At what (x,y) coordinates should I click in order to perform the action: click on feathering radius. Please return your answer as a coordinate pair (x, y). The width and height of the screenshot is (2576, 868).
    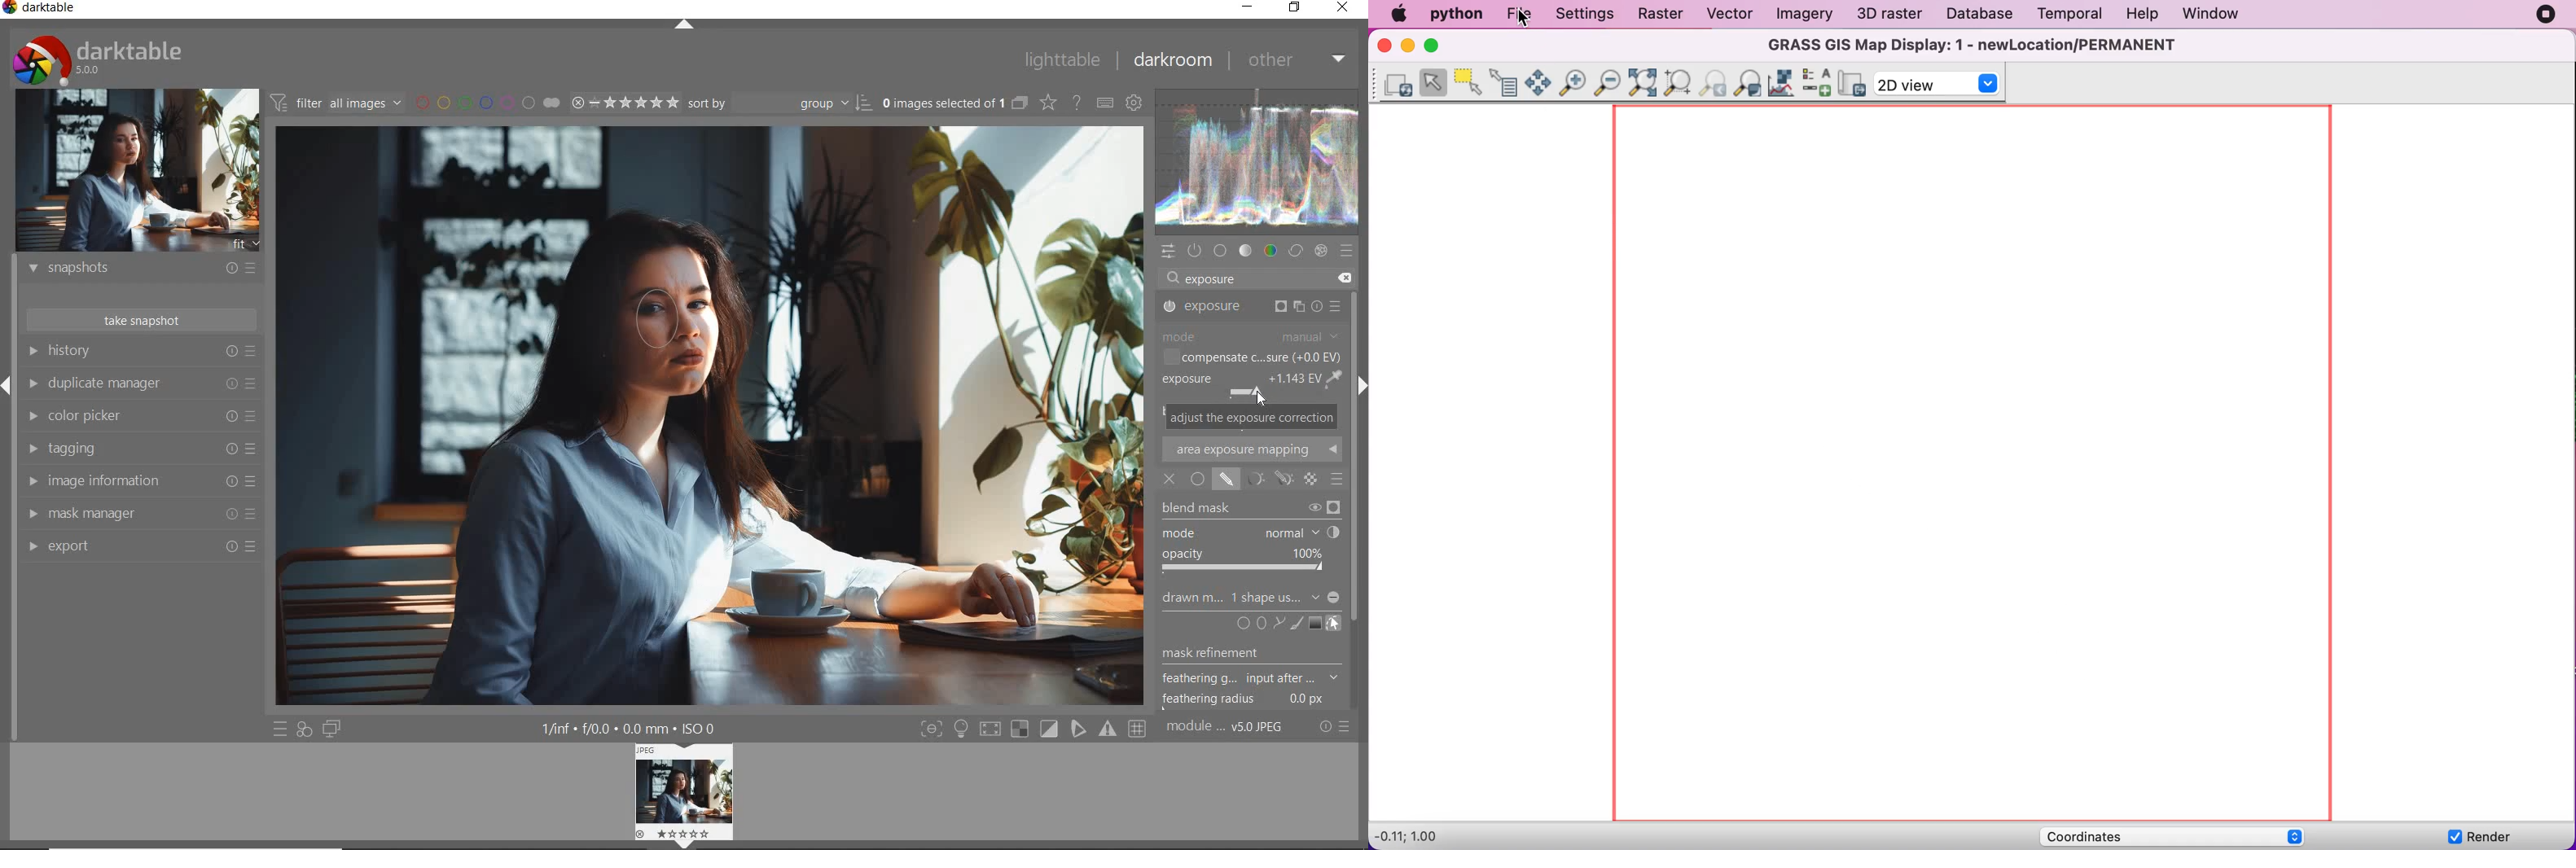
    Looking at the image, I should click on (1243, 701).